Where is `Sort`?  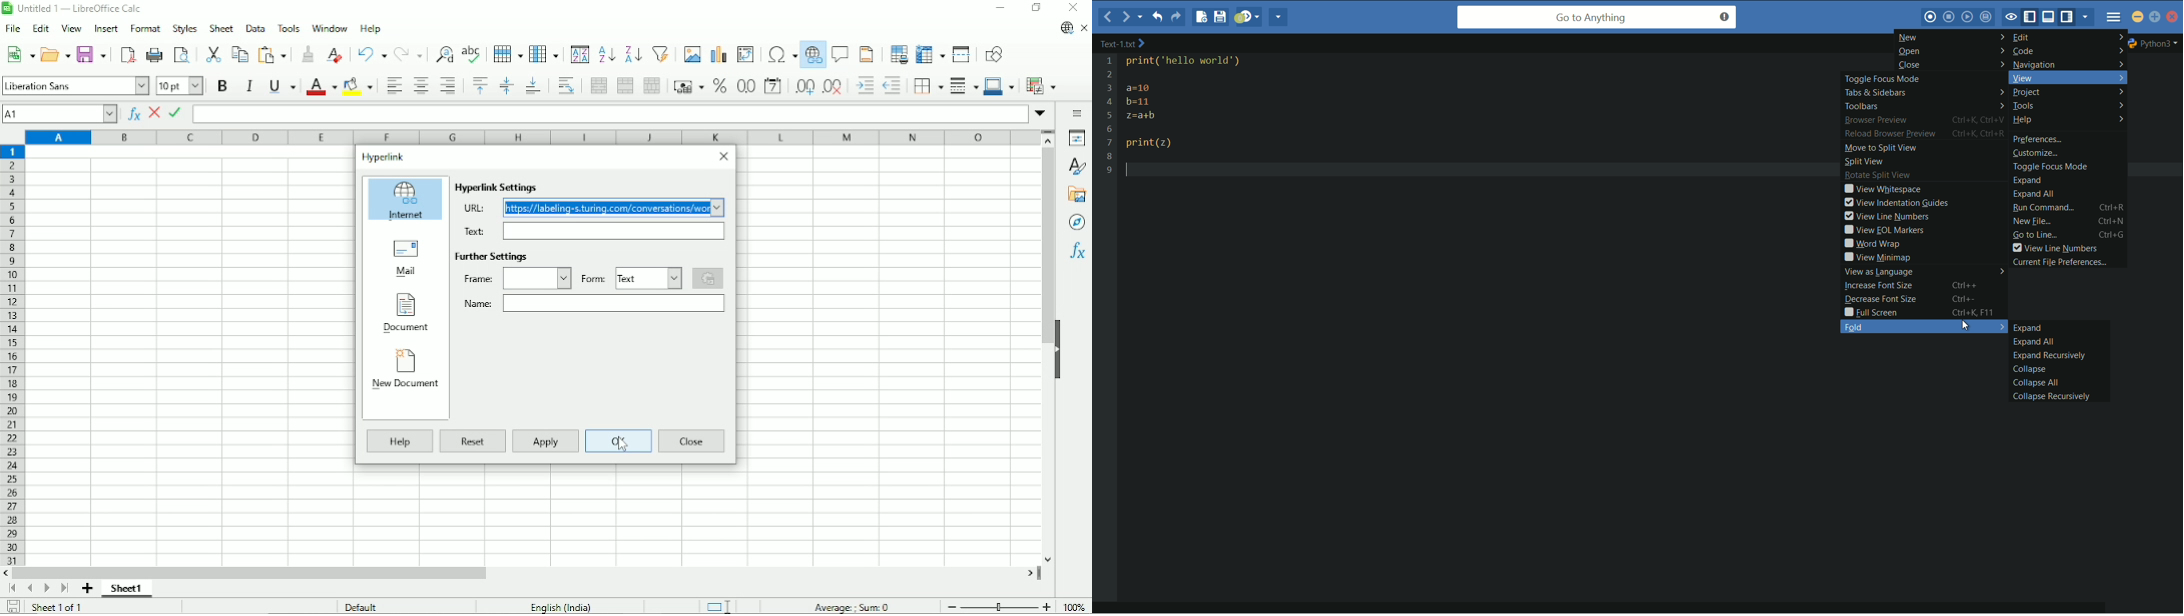
Sort is located at coordinates (580, 55).